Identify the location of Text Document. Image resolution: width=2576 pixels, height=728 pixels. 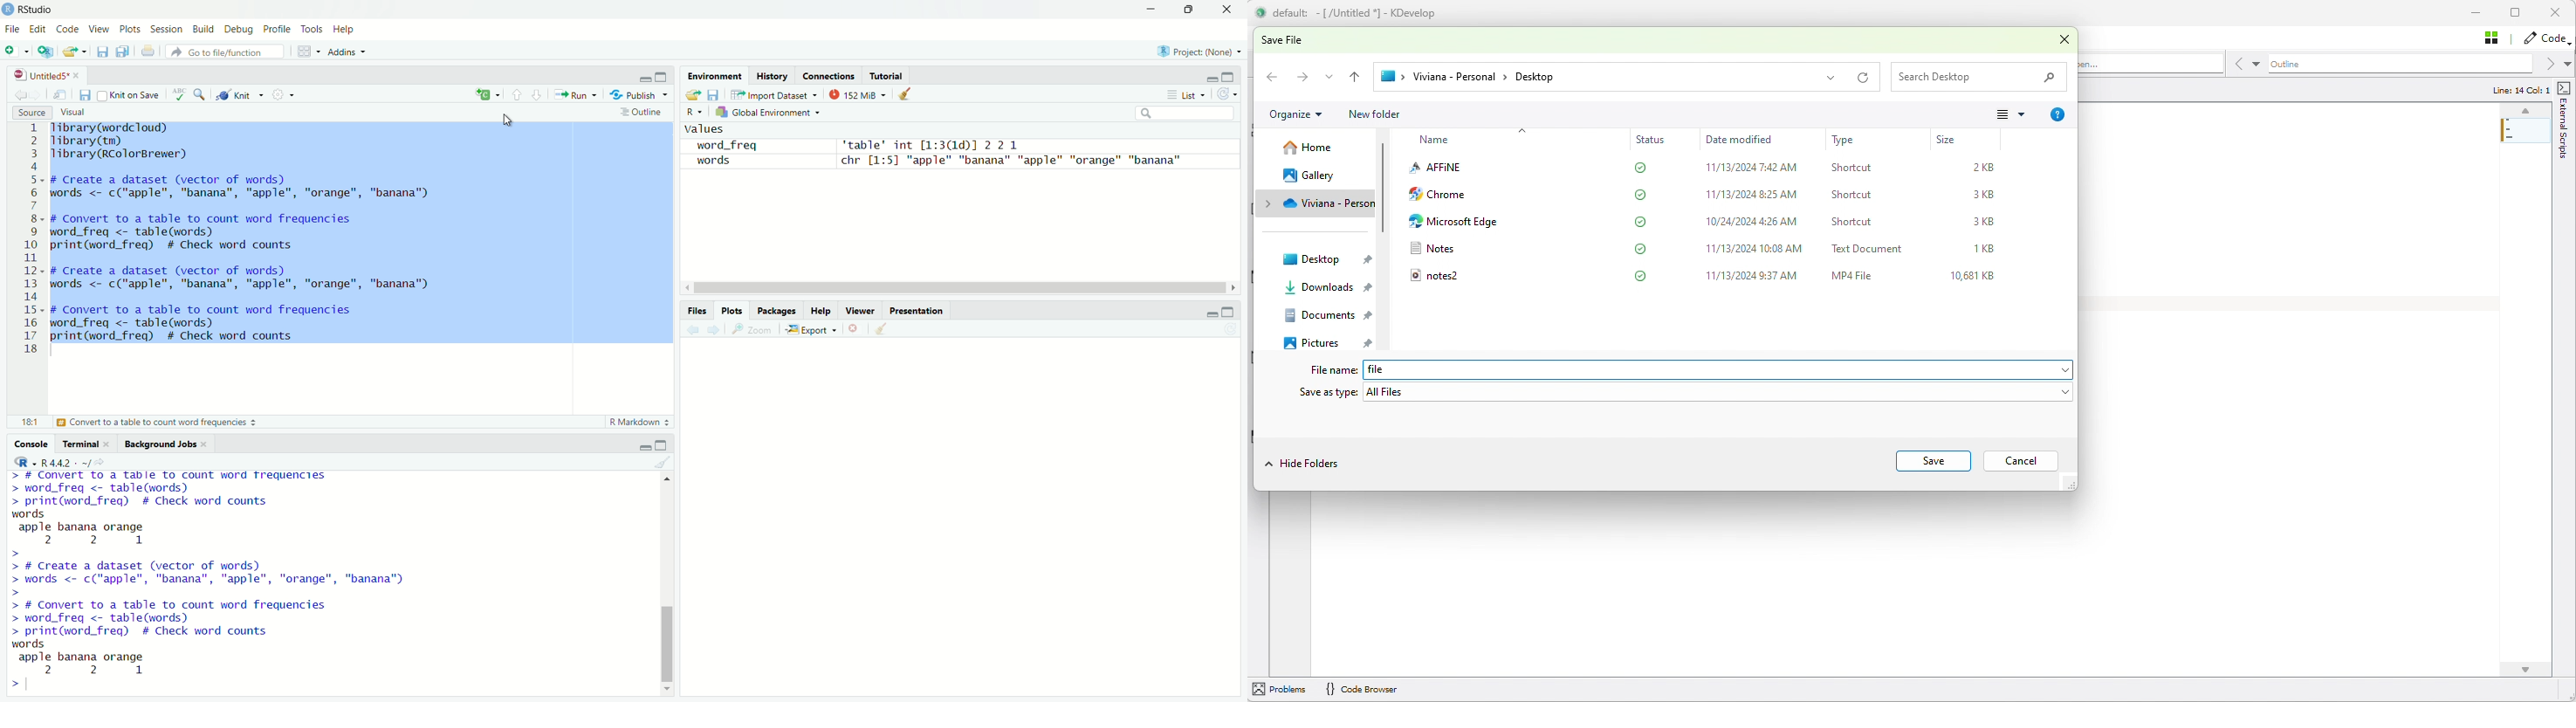
(1871, 248).